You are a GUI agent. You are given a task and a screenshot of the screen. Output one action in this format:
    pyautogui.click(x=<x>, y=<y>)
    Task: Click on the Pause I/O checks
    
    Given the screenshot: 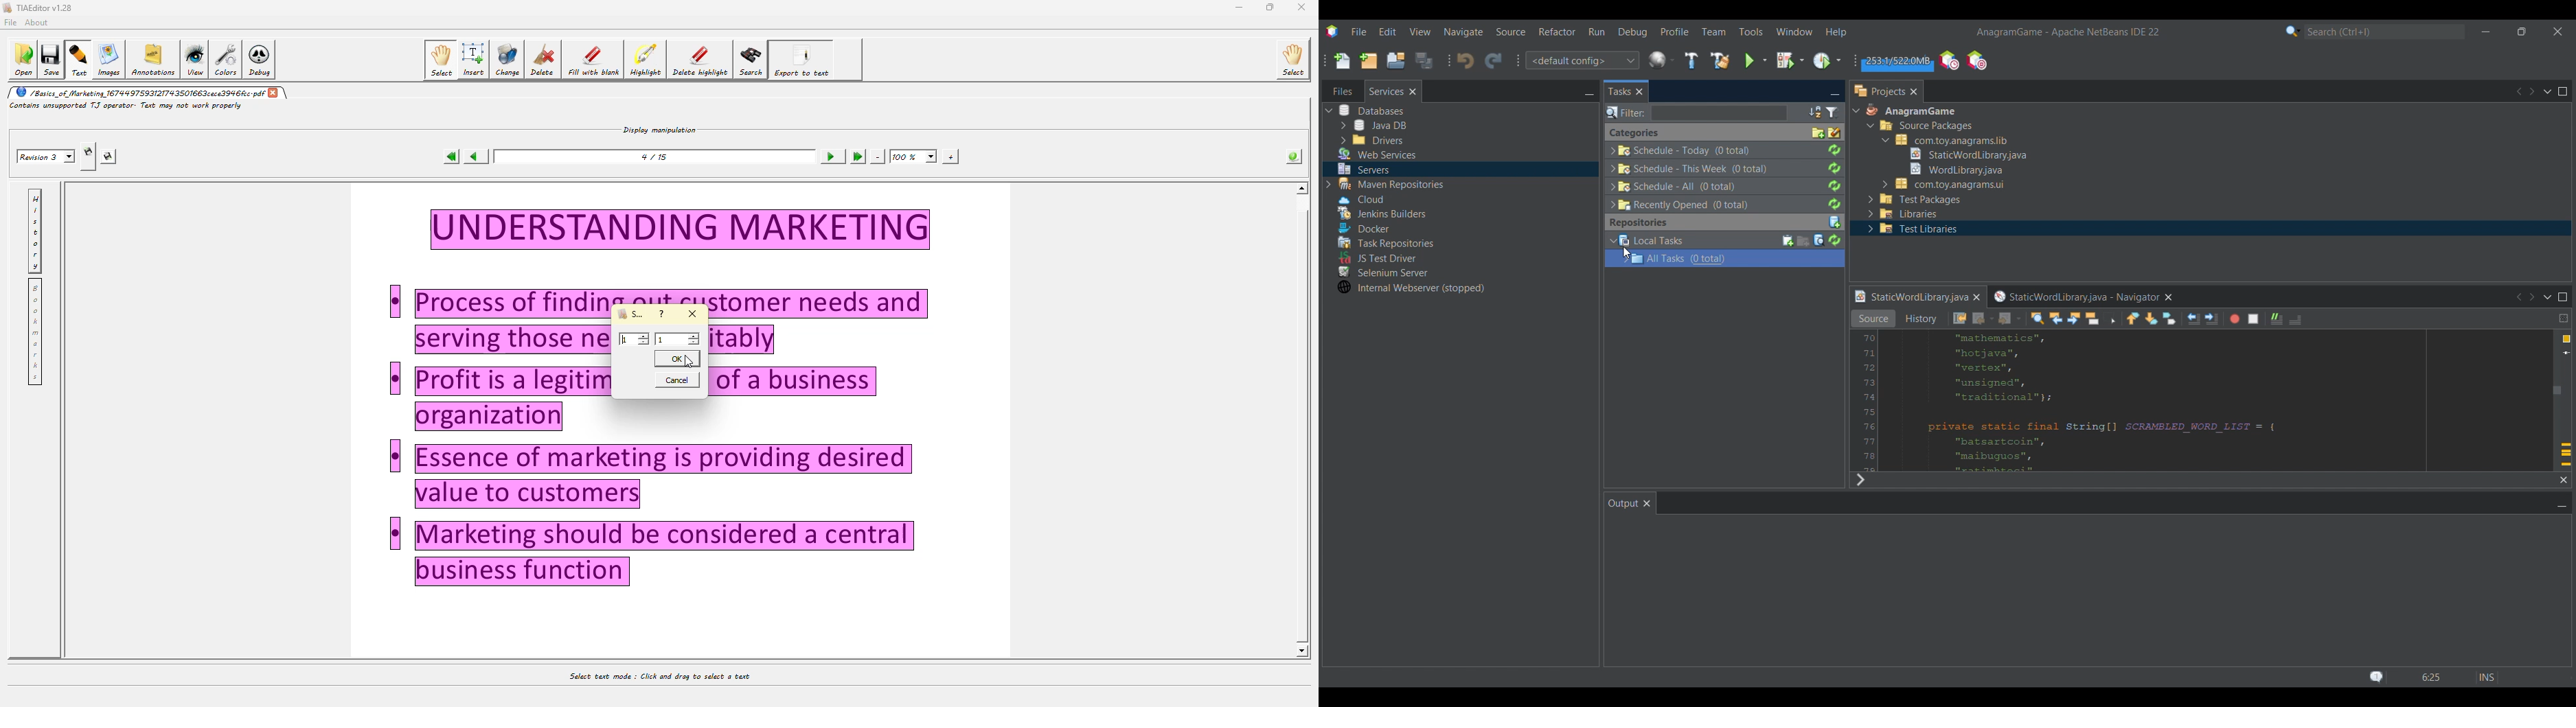 What is the action you would take?
    pyautogui.click(x=1976, y=60)
    